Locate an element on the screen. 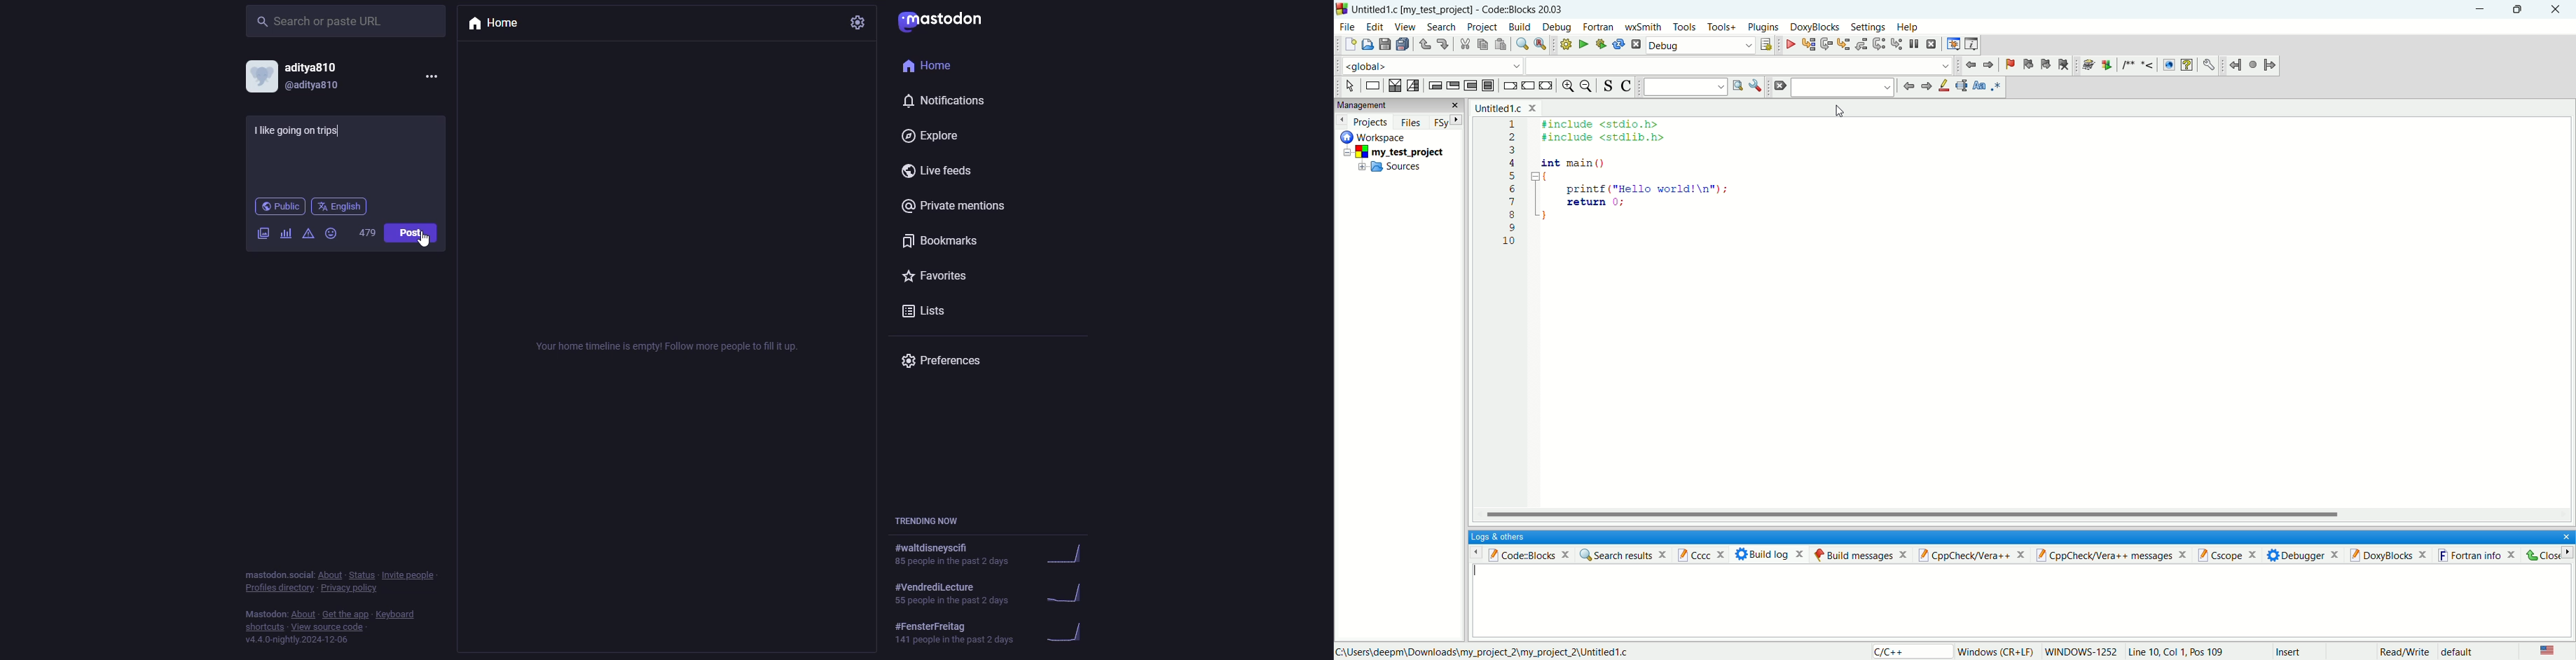  line numbers is located at coordinates (1511, 190).